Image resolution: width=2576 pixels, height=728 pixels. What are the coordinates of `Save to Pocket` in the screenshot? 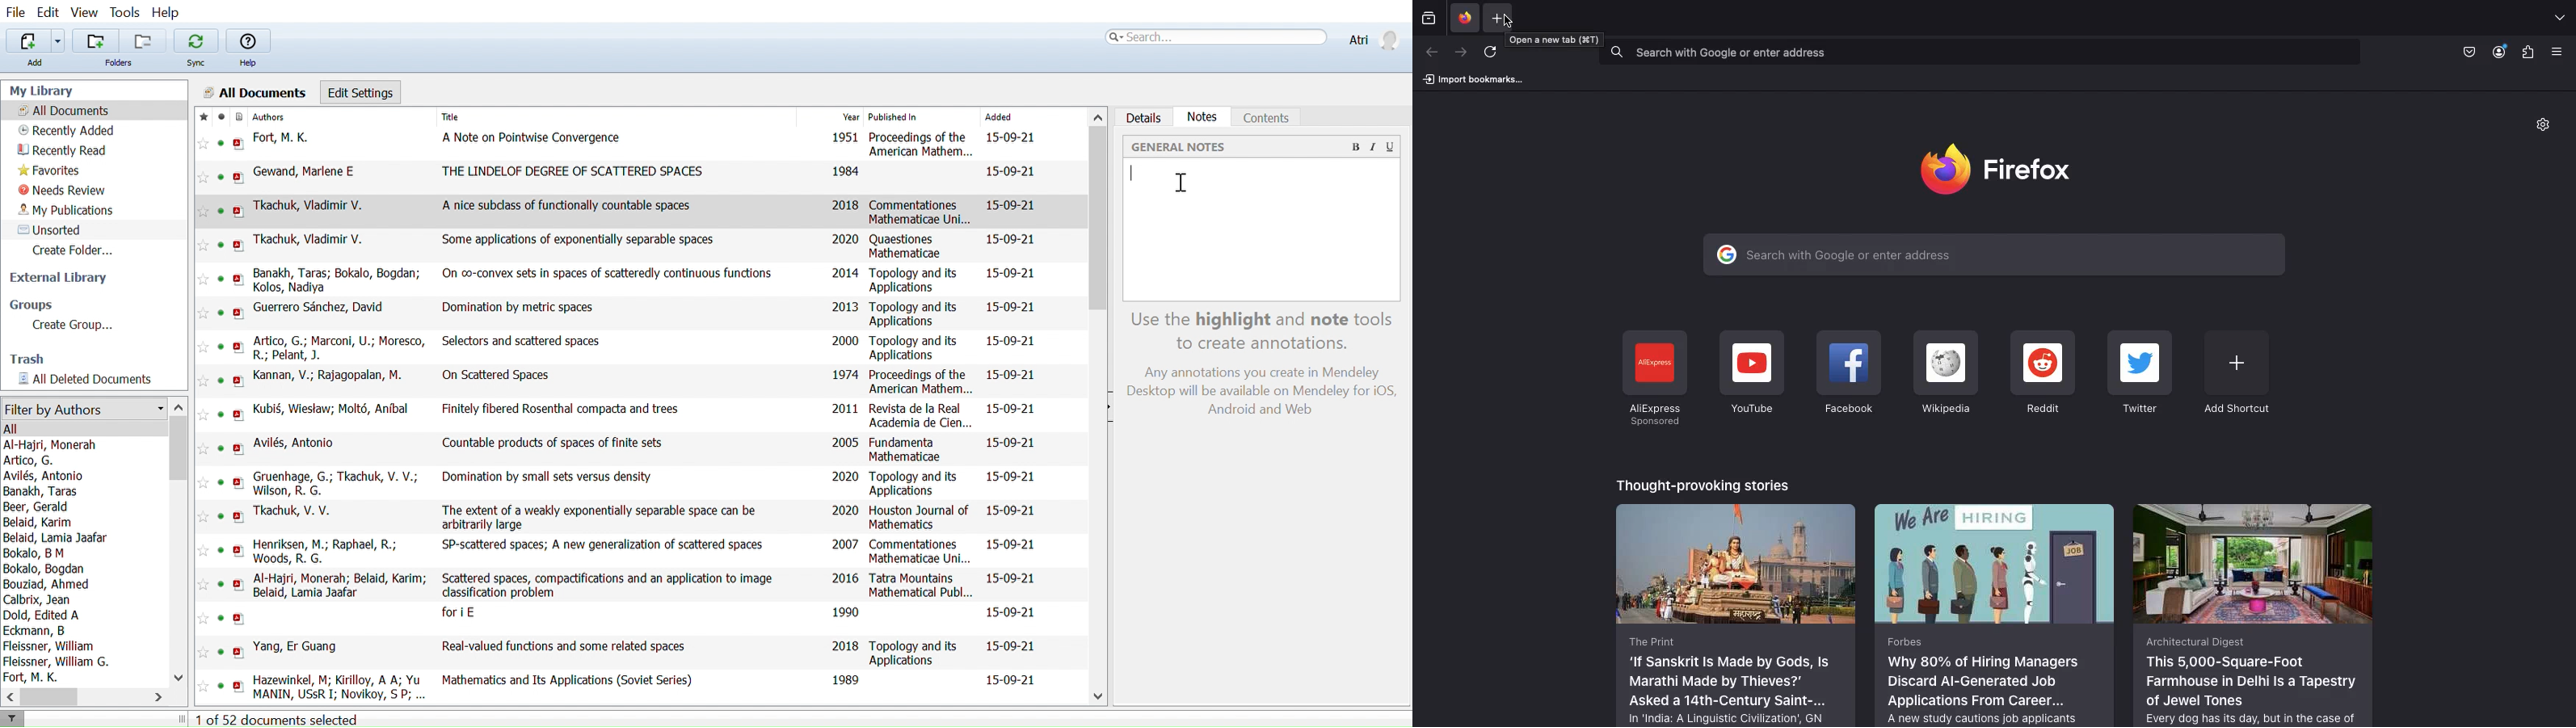 It's located at (2468, 51).